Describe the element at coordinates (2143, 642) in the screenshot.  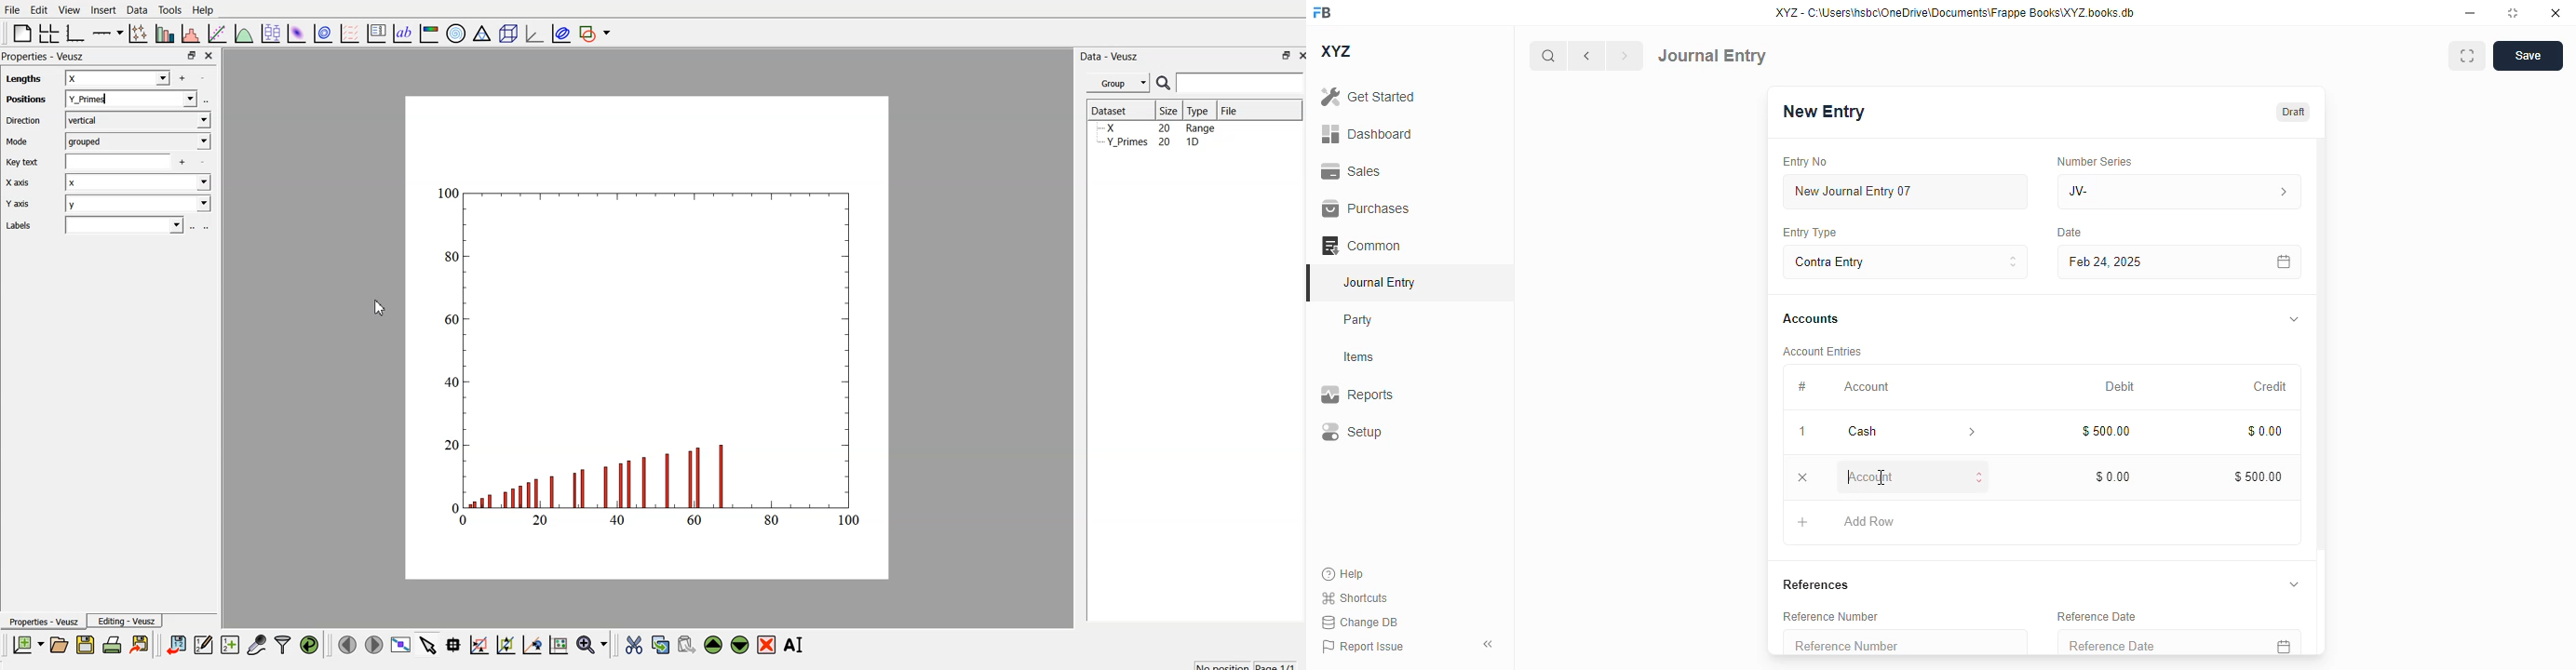
I see `reference date` at that location.